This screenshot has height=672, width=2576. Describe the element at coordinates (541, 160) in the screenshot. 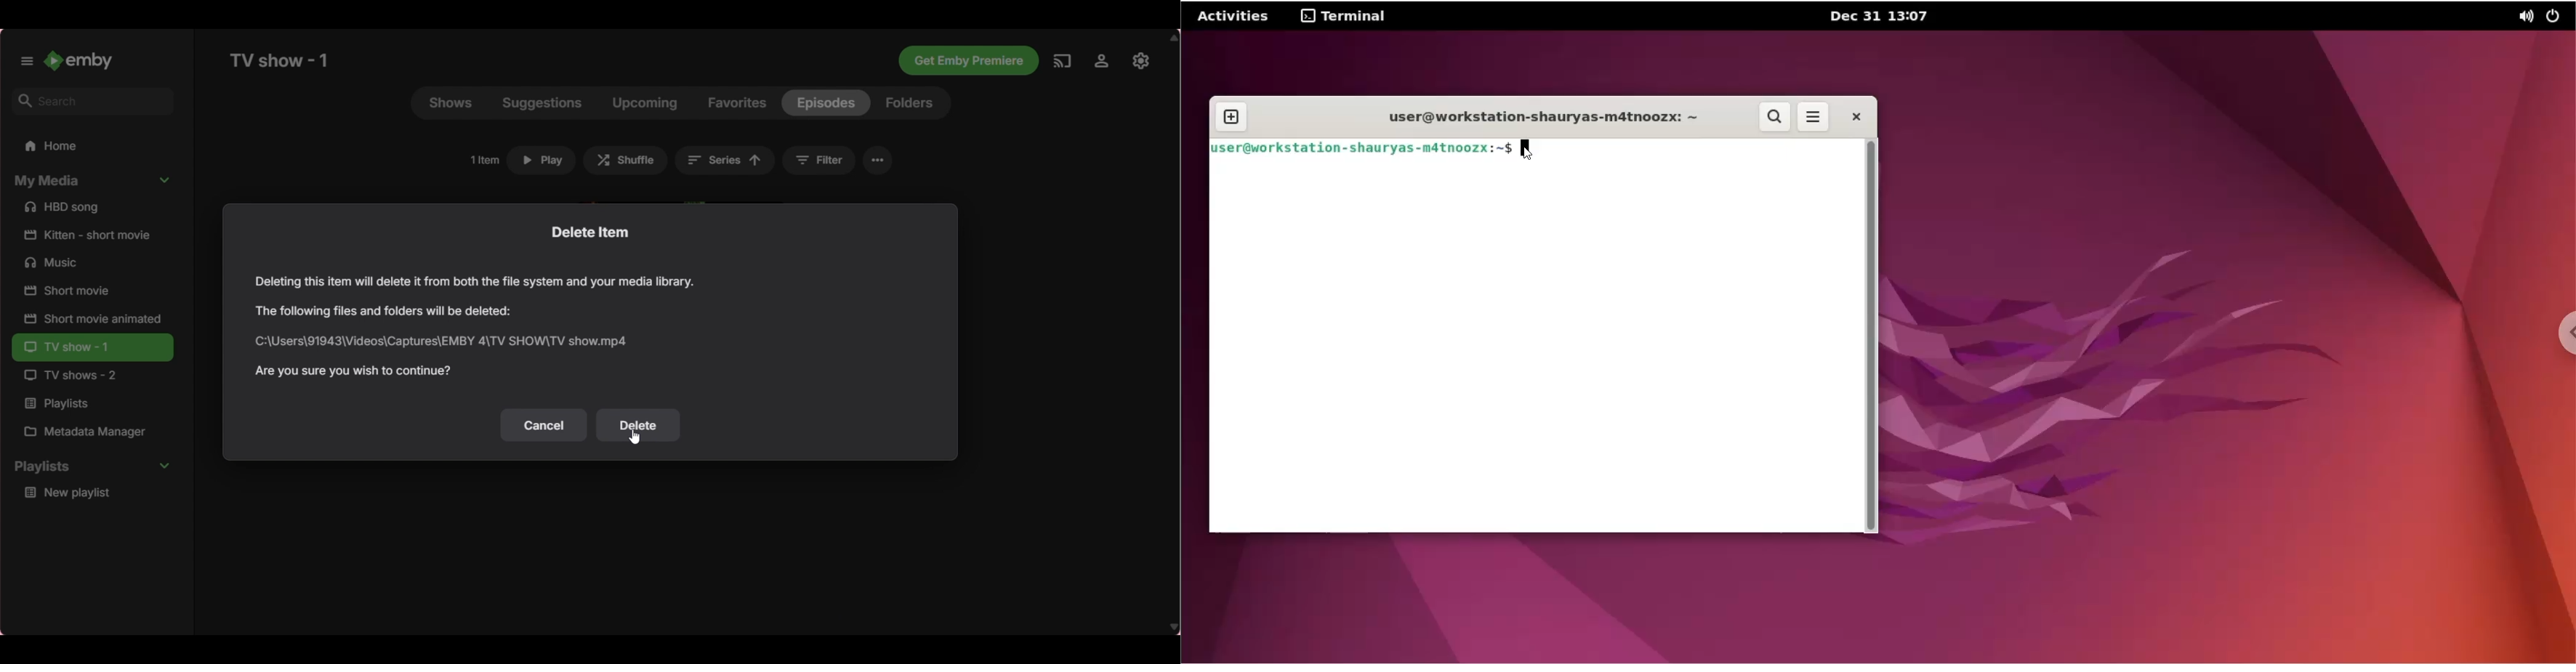

I see `Click to play selected episode` at that location.